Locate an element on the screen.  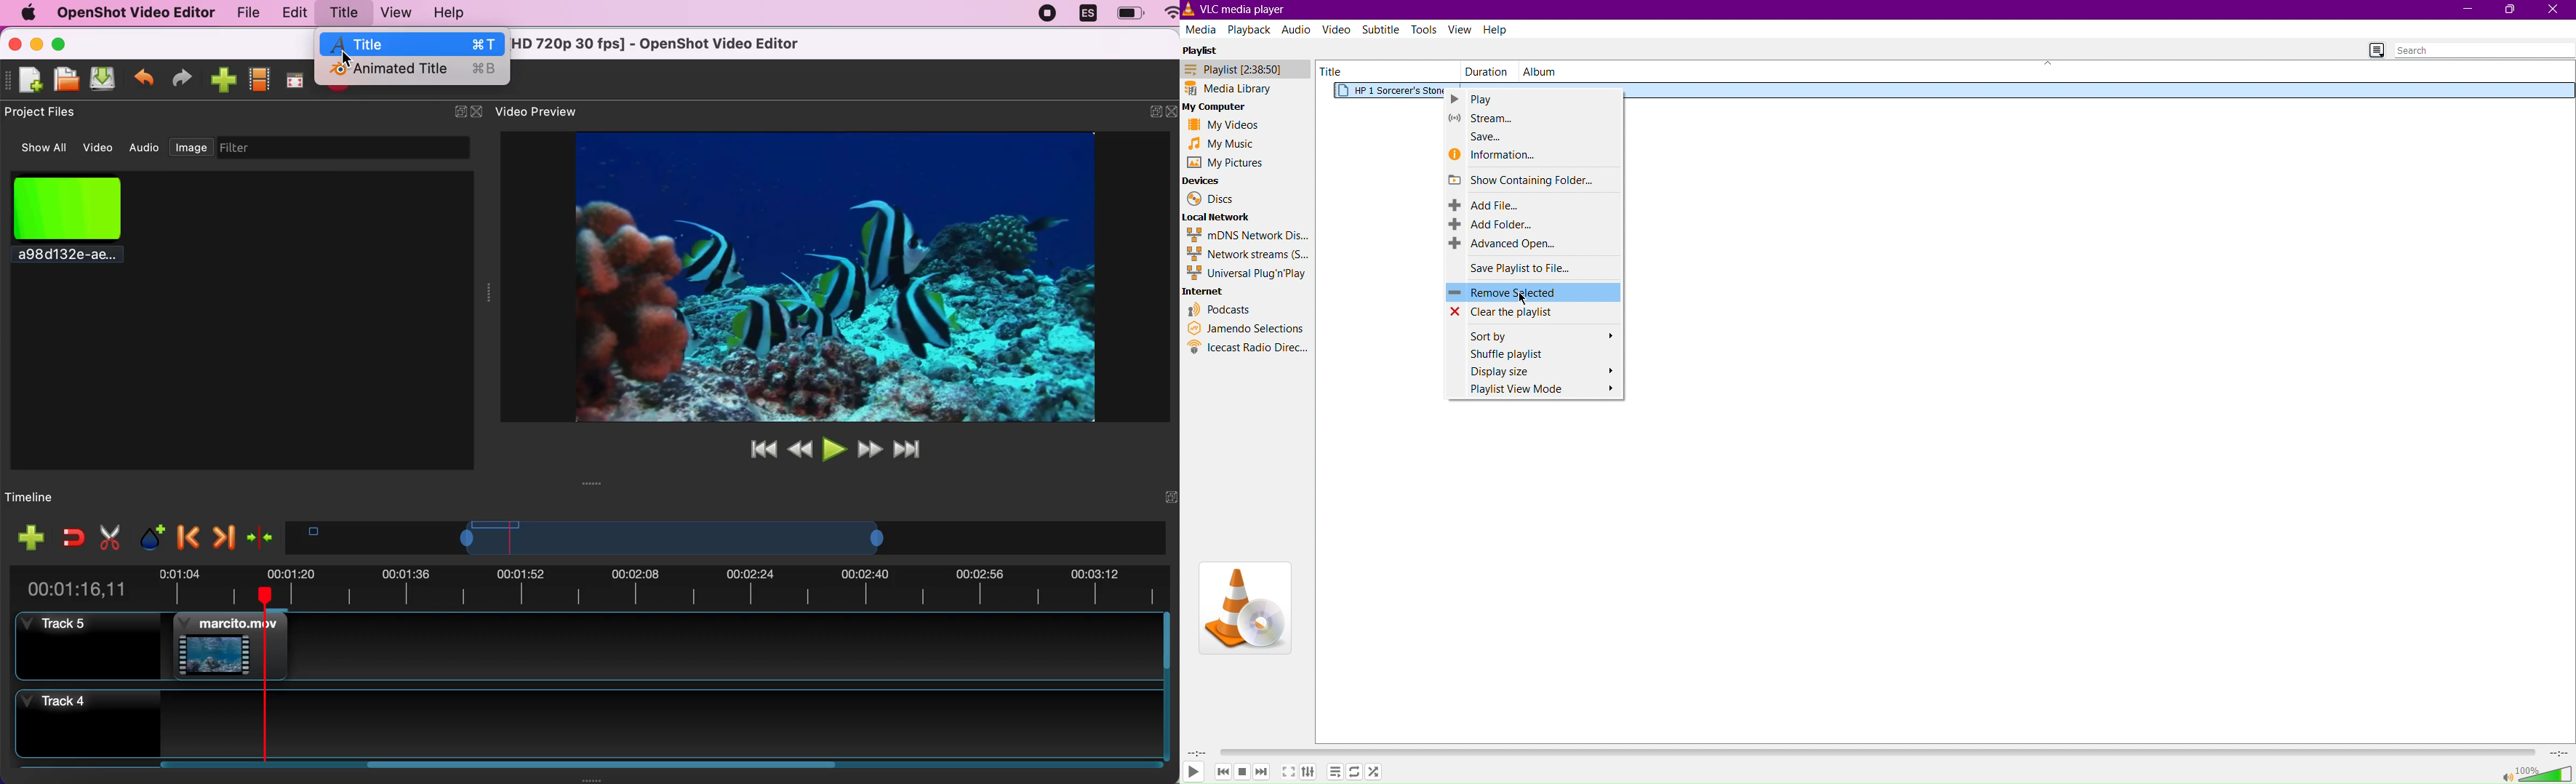
AddFile... is located at coordinates (1532, 204).